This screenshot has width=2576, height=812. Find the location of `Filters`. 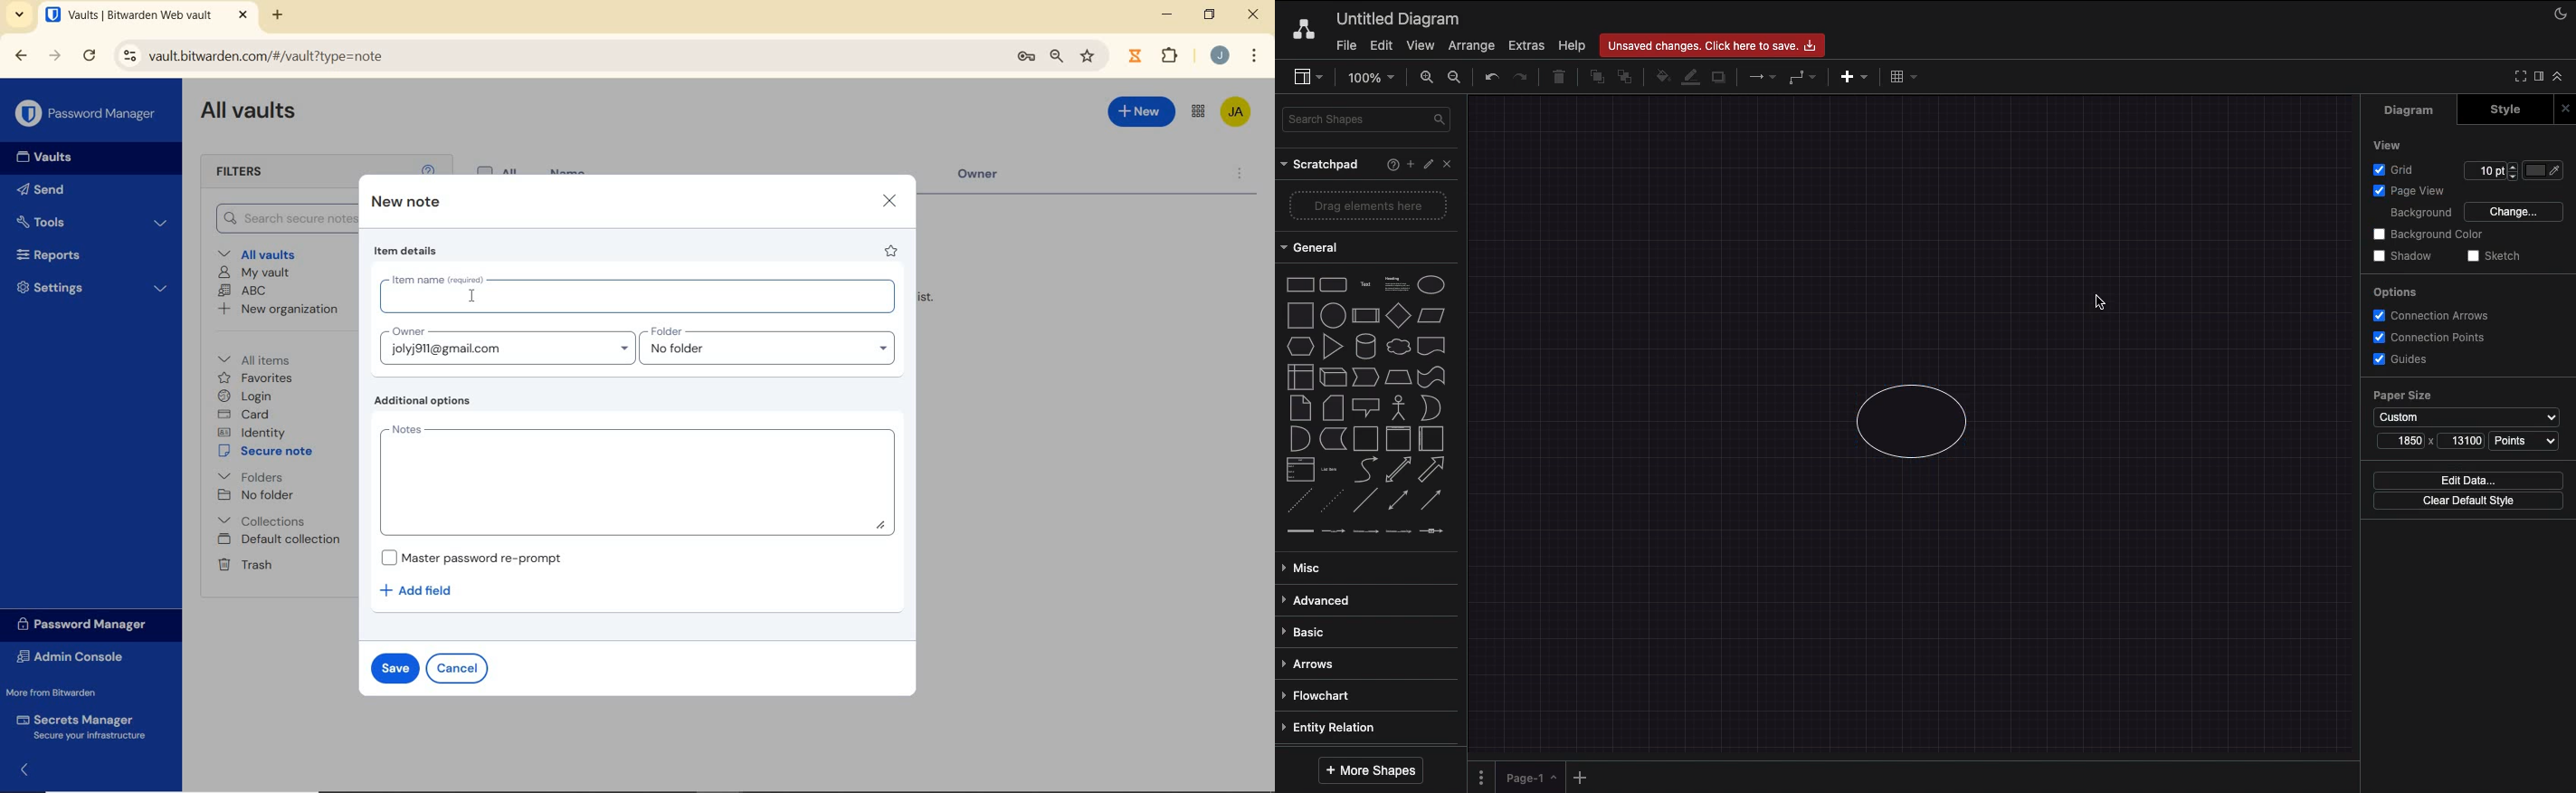

Filters is located at coordinates (257, 172).